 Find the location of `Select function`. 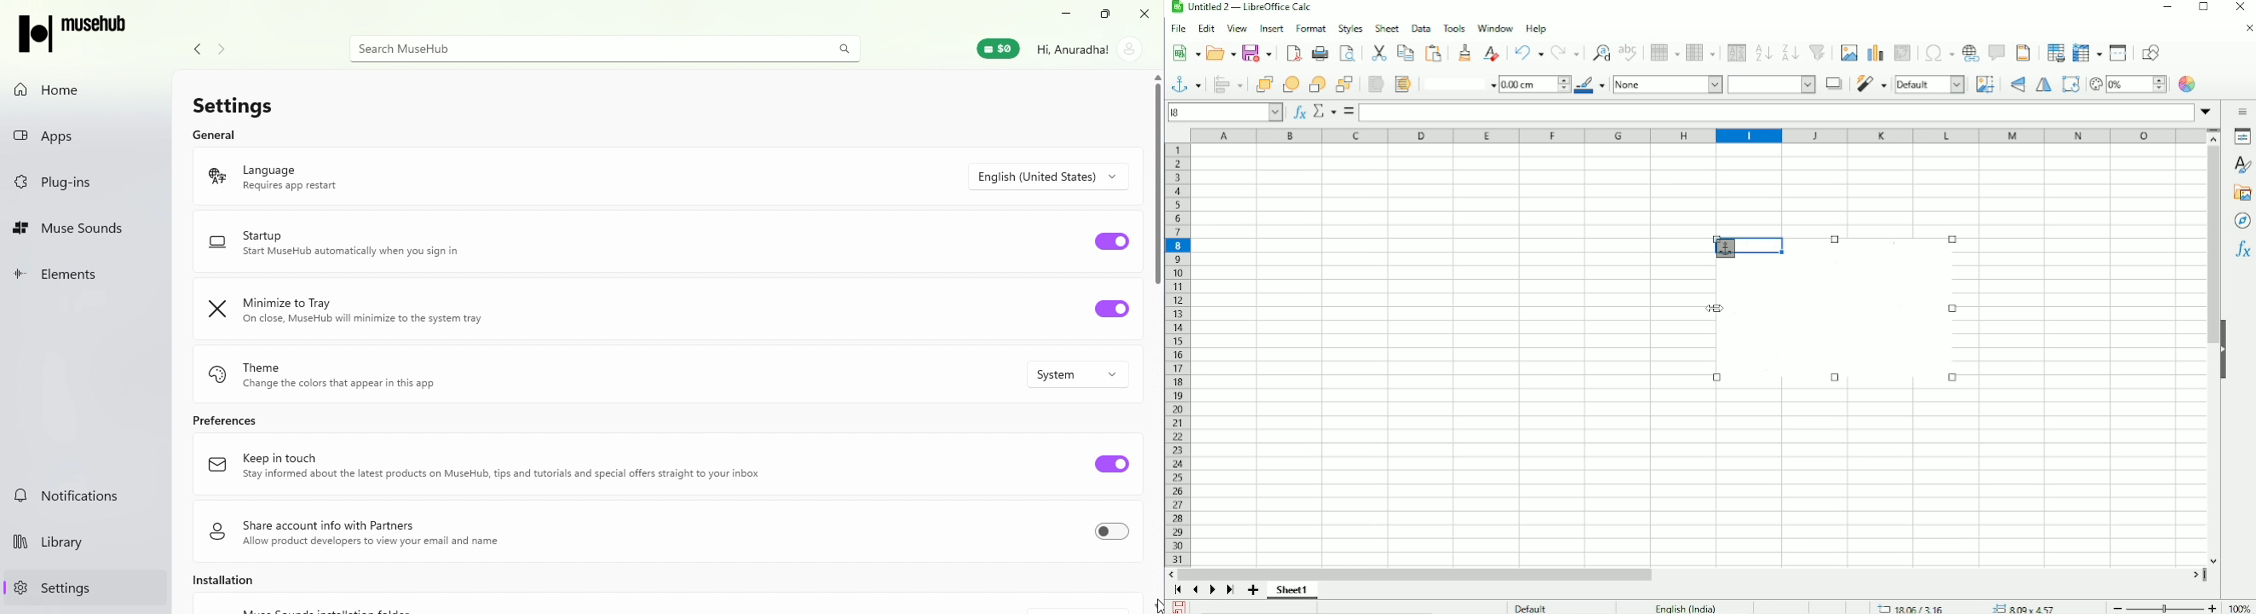

Select function is located at coordinates (1323, 111).